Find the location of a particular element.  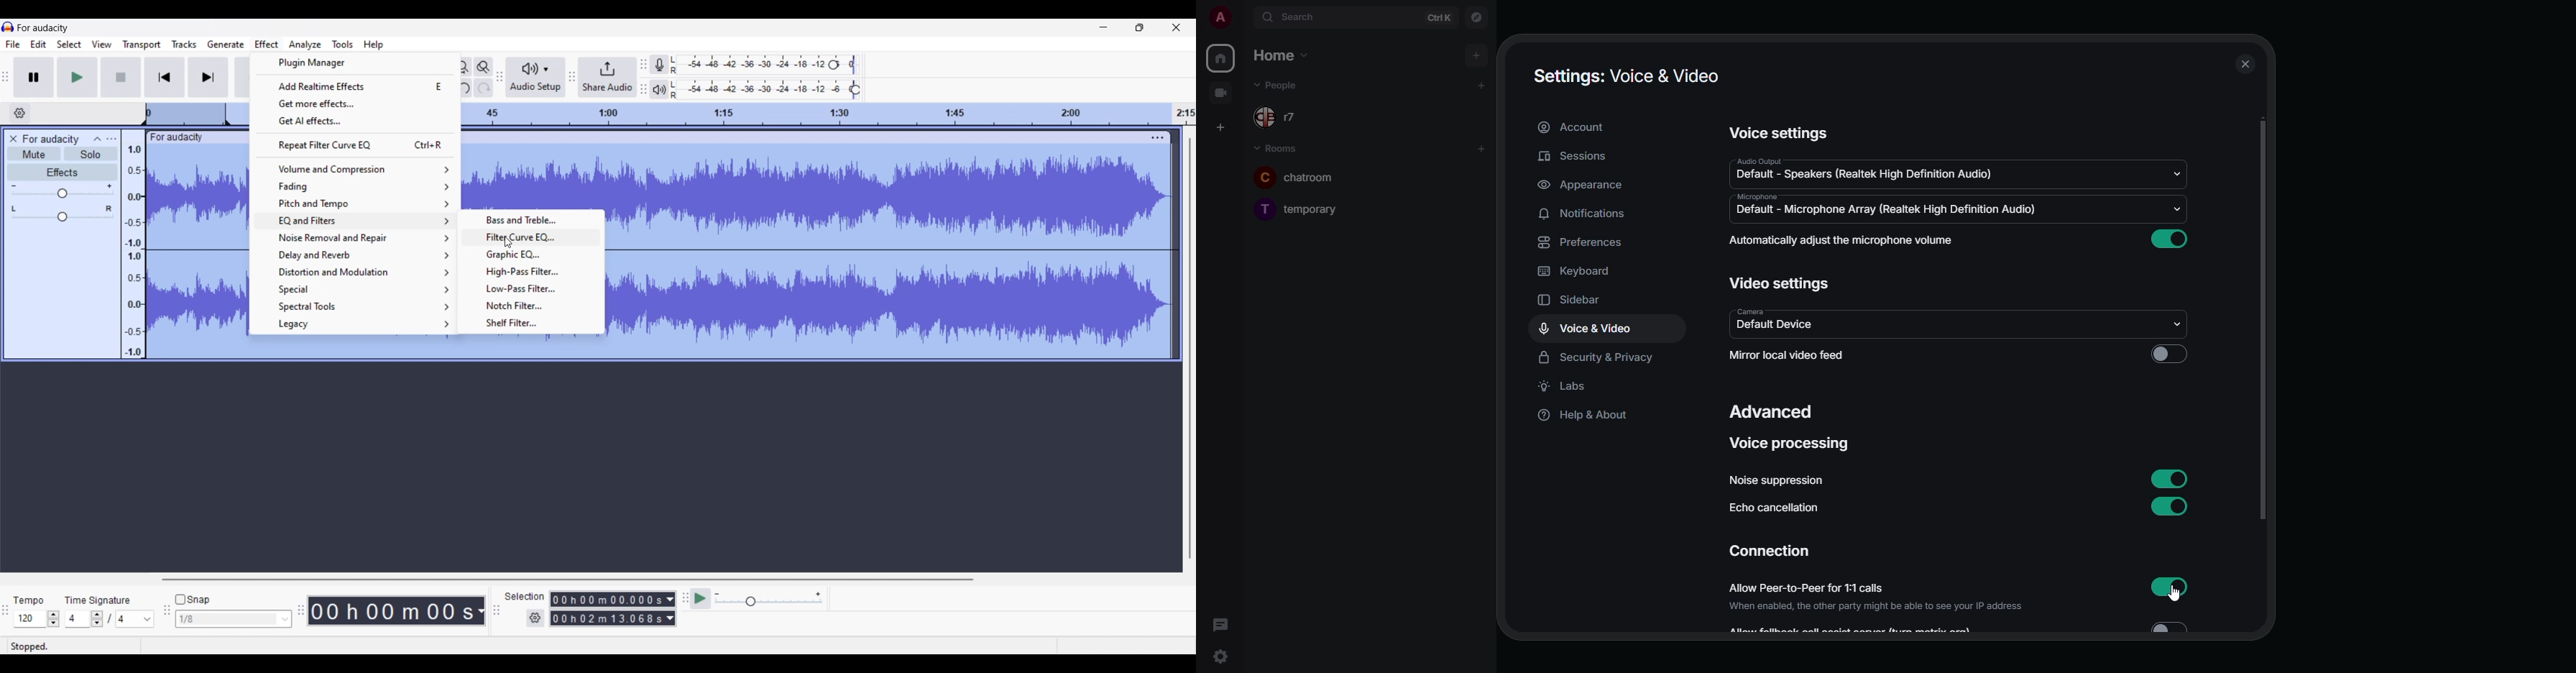

Pan left is located at coordinates (14, 209).